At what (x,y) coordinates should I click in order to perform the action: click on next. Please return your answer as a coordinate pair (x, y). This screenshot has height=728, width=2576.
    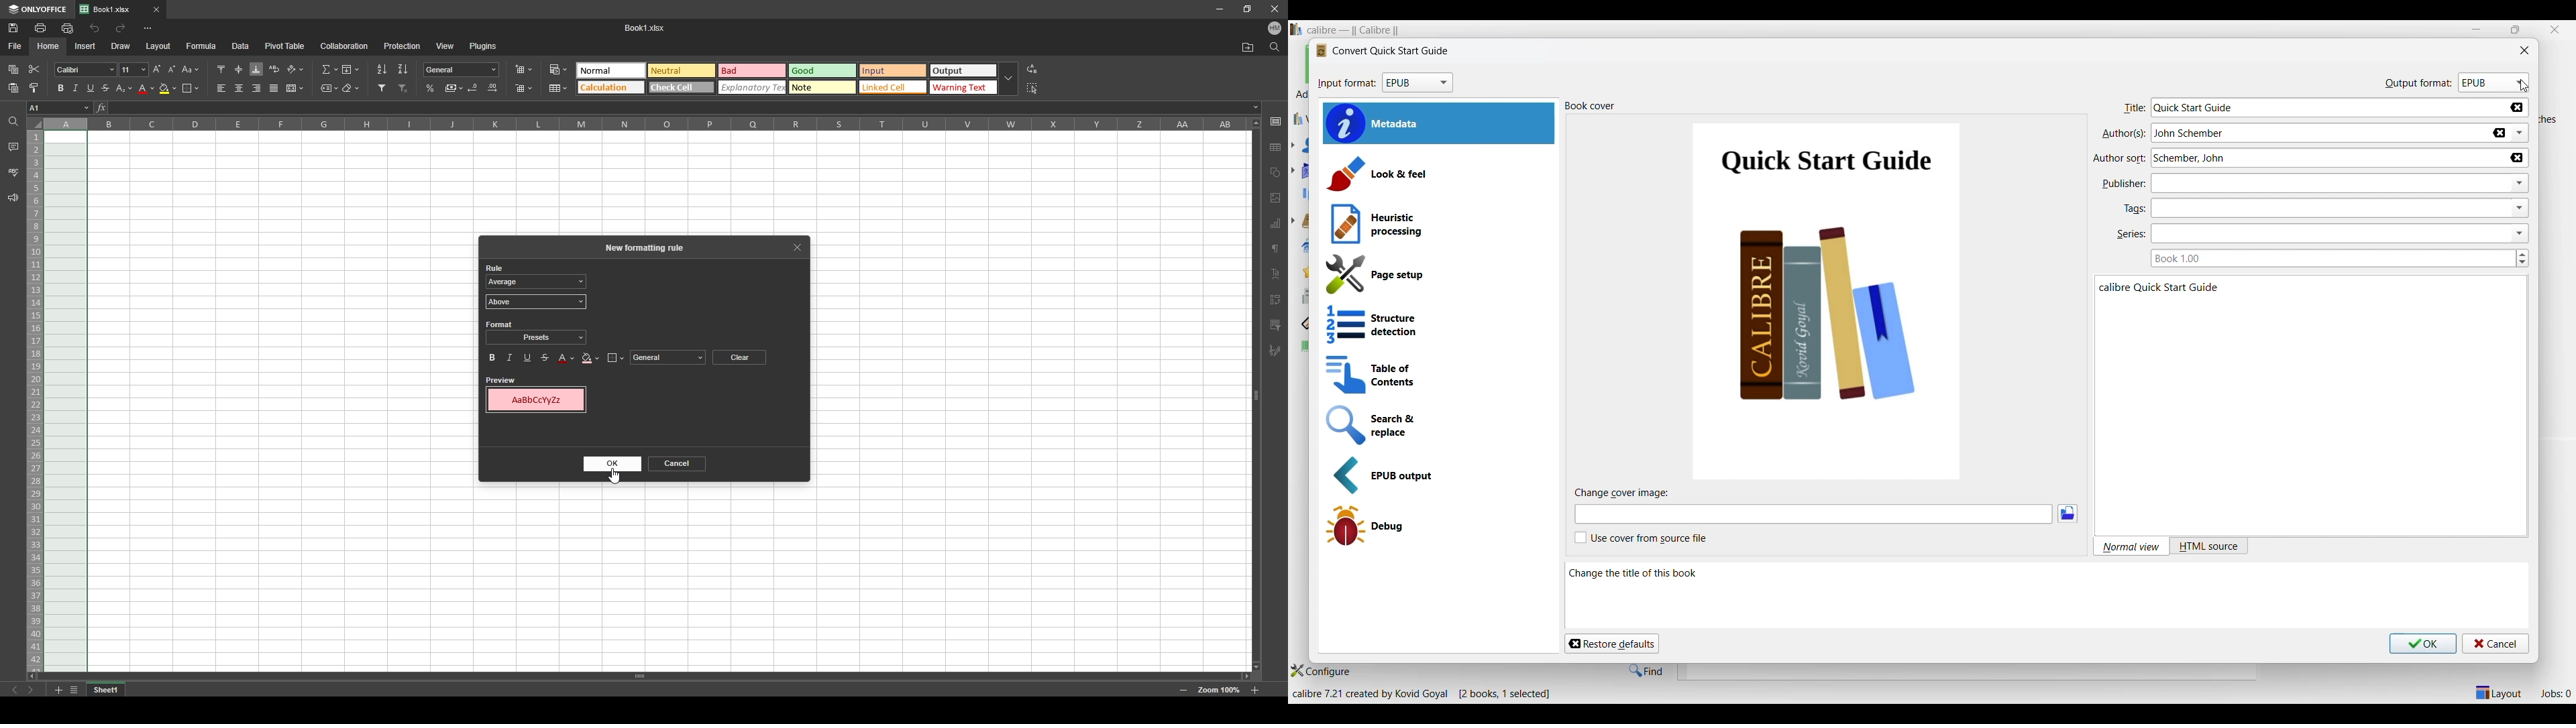
    Looking at the image, I should click on (31, 690).